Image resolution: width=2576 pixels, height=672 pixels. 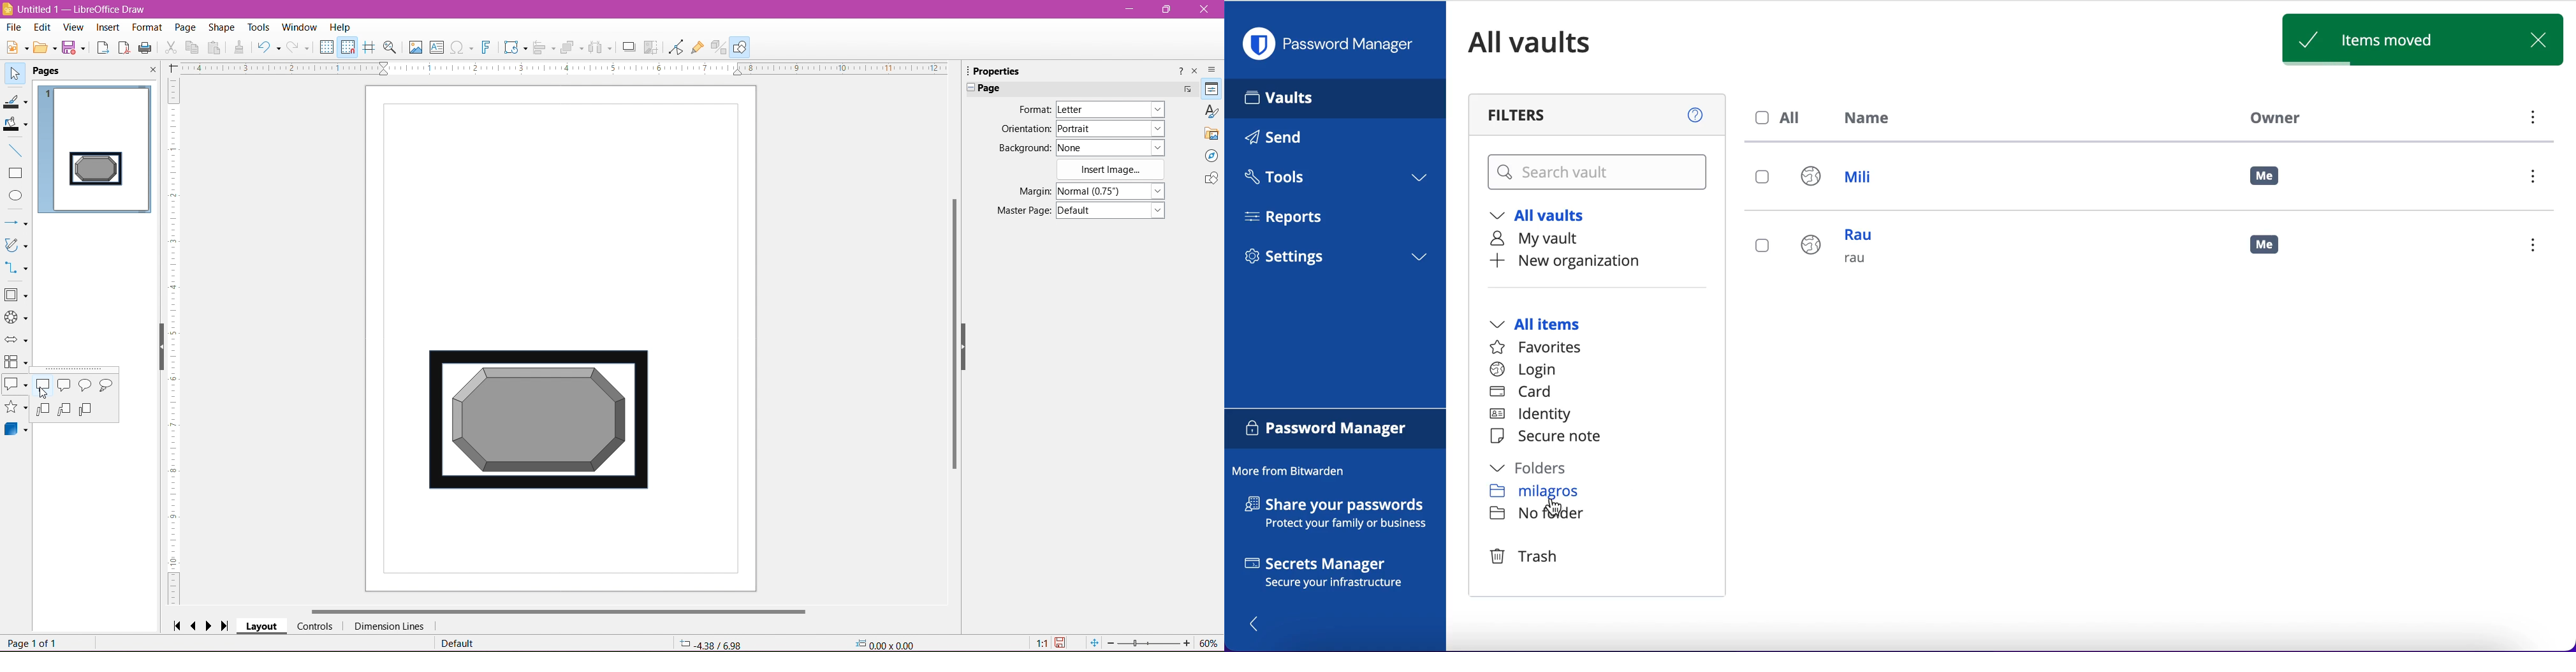 What do you see at coordinates (1599, 115) in the screenshot?
I see `filters` at bounding box center [1599, 115].